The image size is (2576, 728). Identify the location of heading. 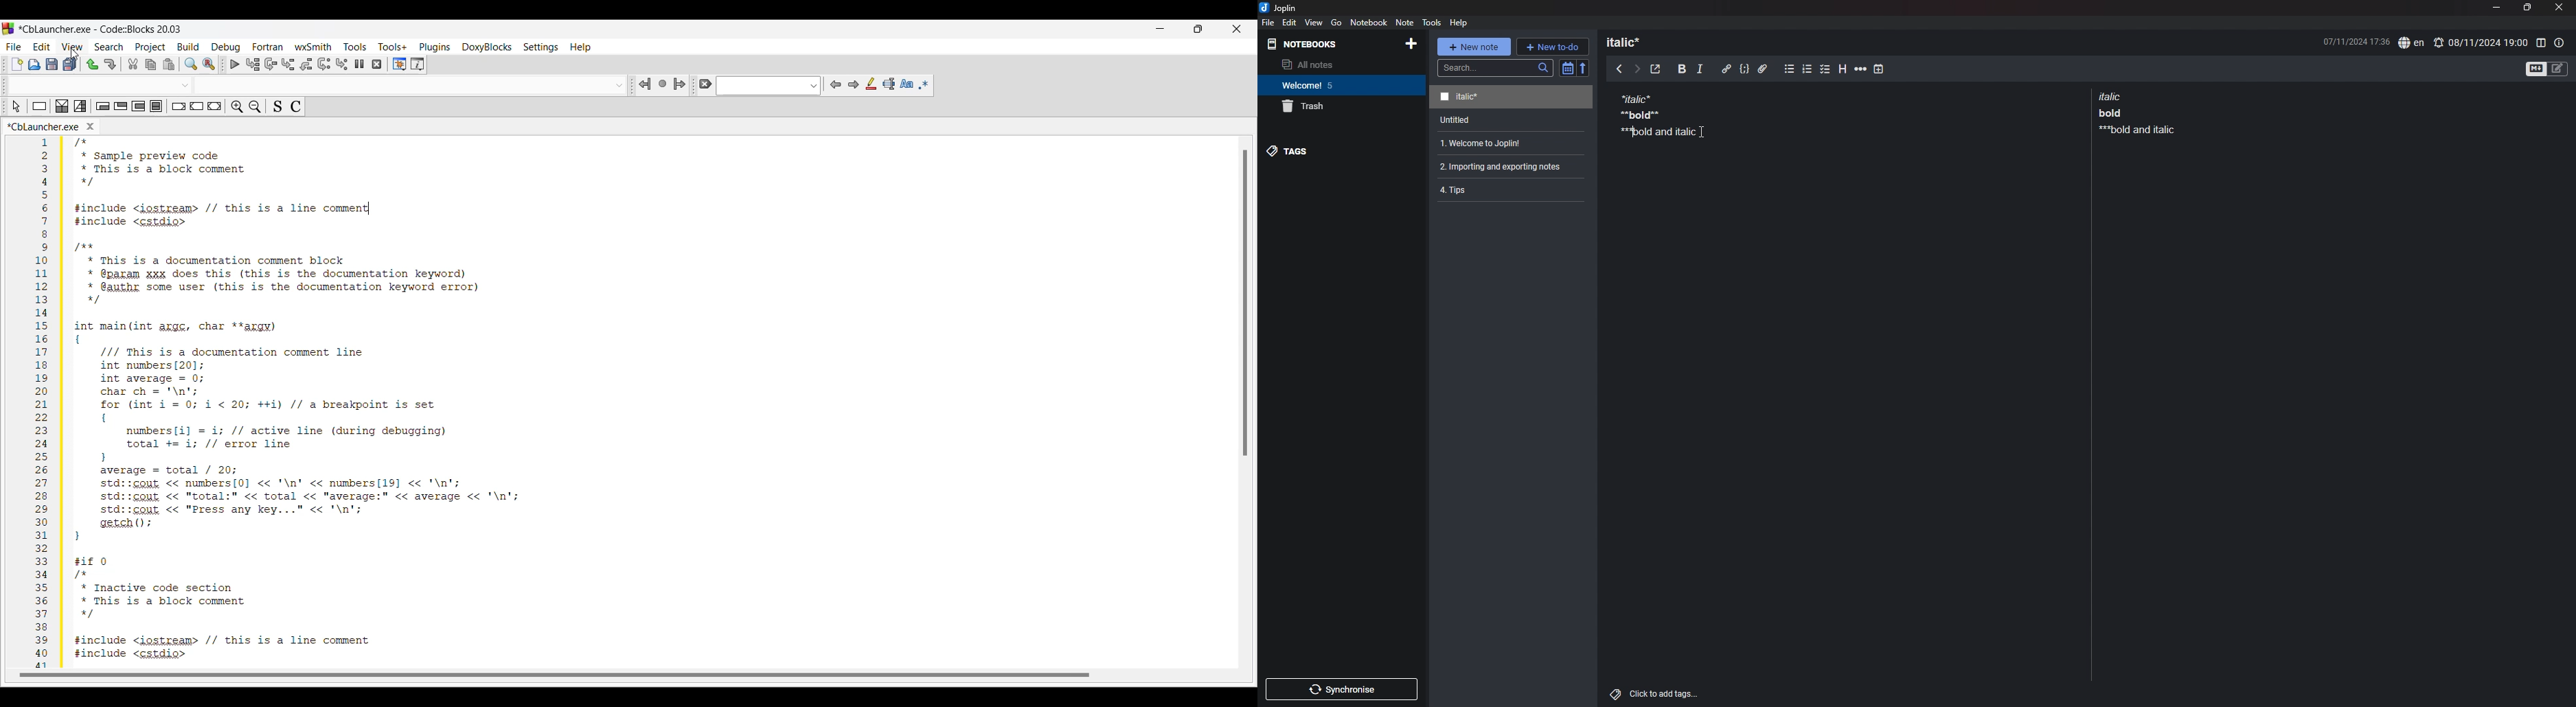
(1844, 69).